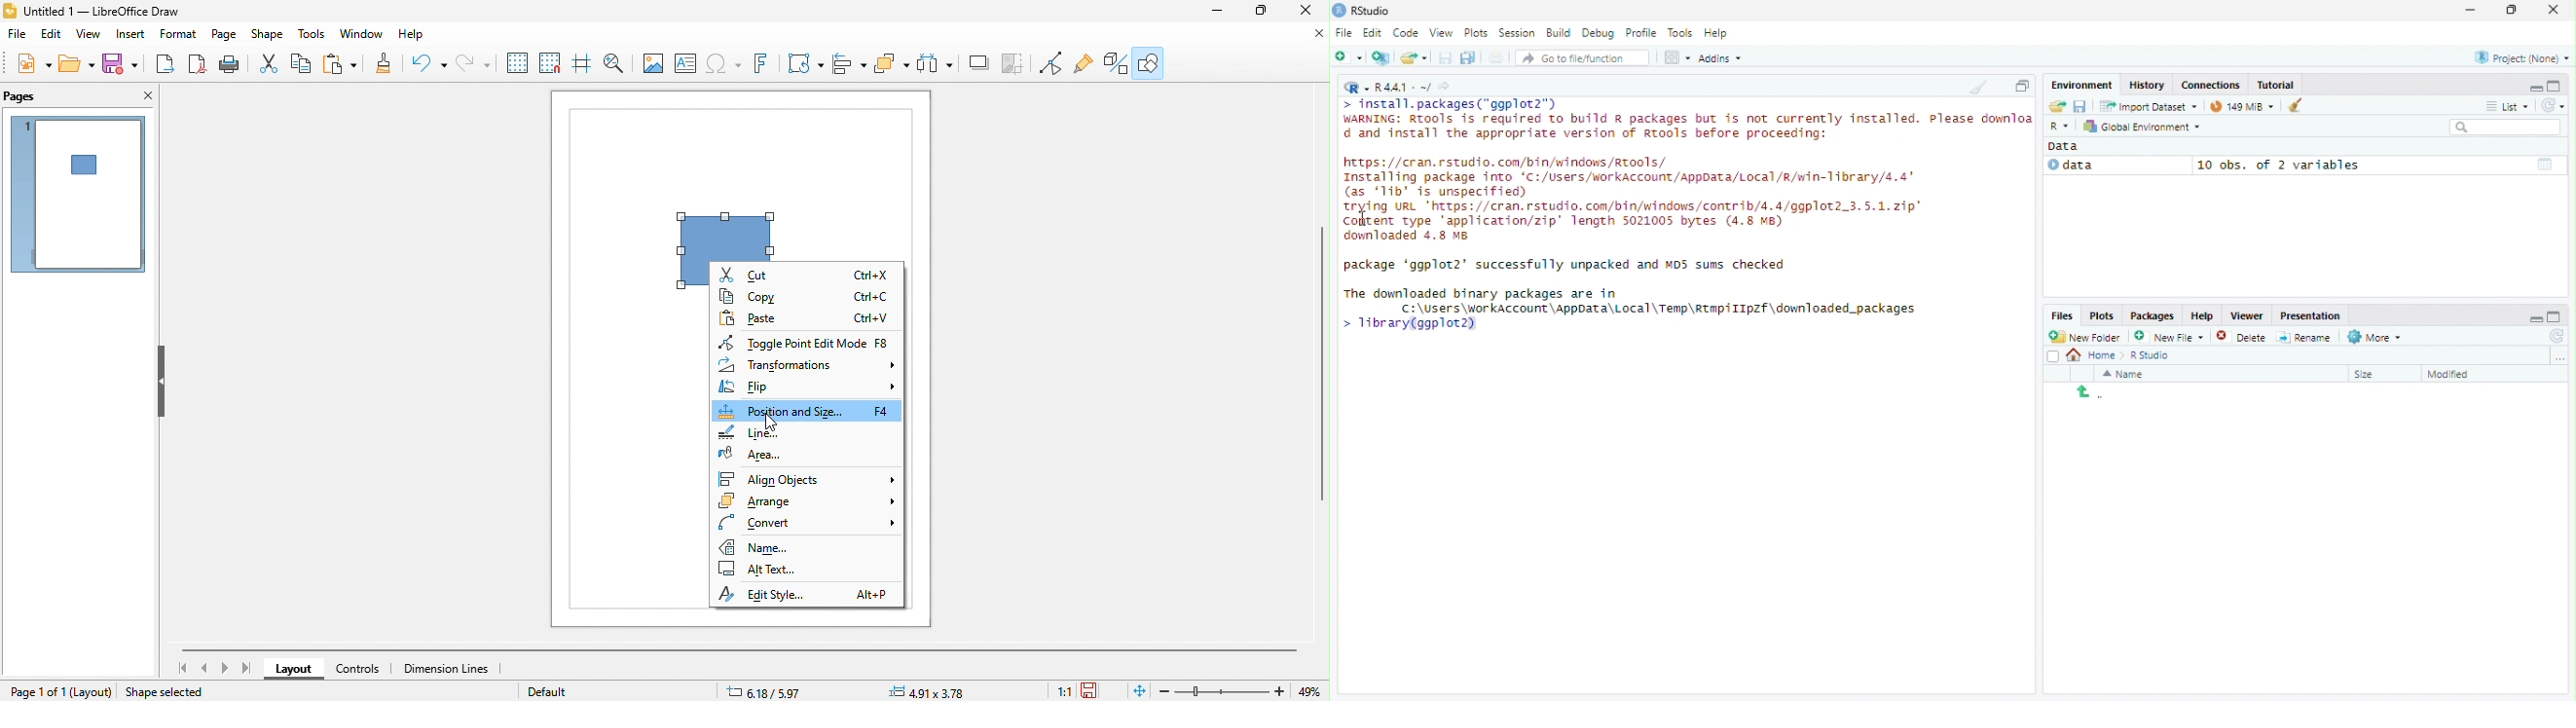  What do you see at coordinates (2558, 337) in the screenshot?
I see `refresh file listing` at bounding box center [2558, 337].